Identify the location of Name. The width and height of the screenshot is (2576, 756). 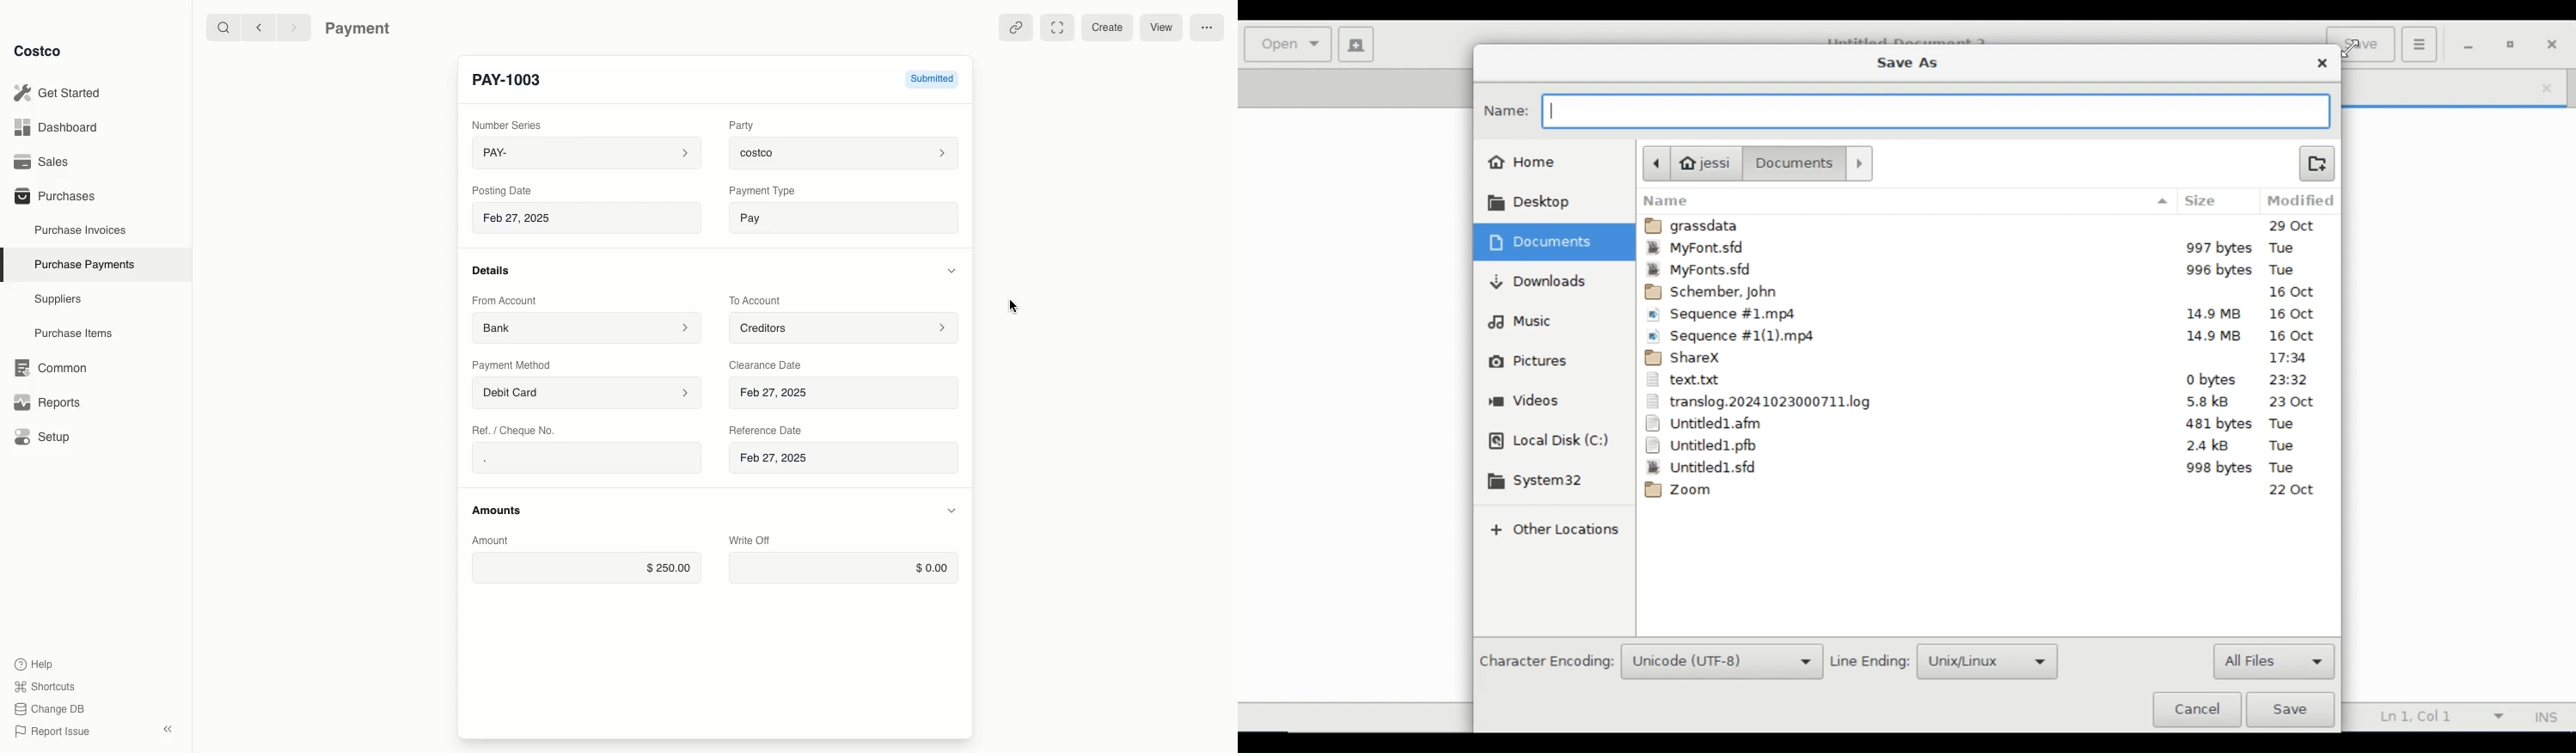
(1506, 111).